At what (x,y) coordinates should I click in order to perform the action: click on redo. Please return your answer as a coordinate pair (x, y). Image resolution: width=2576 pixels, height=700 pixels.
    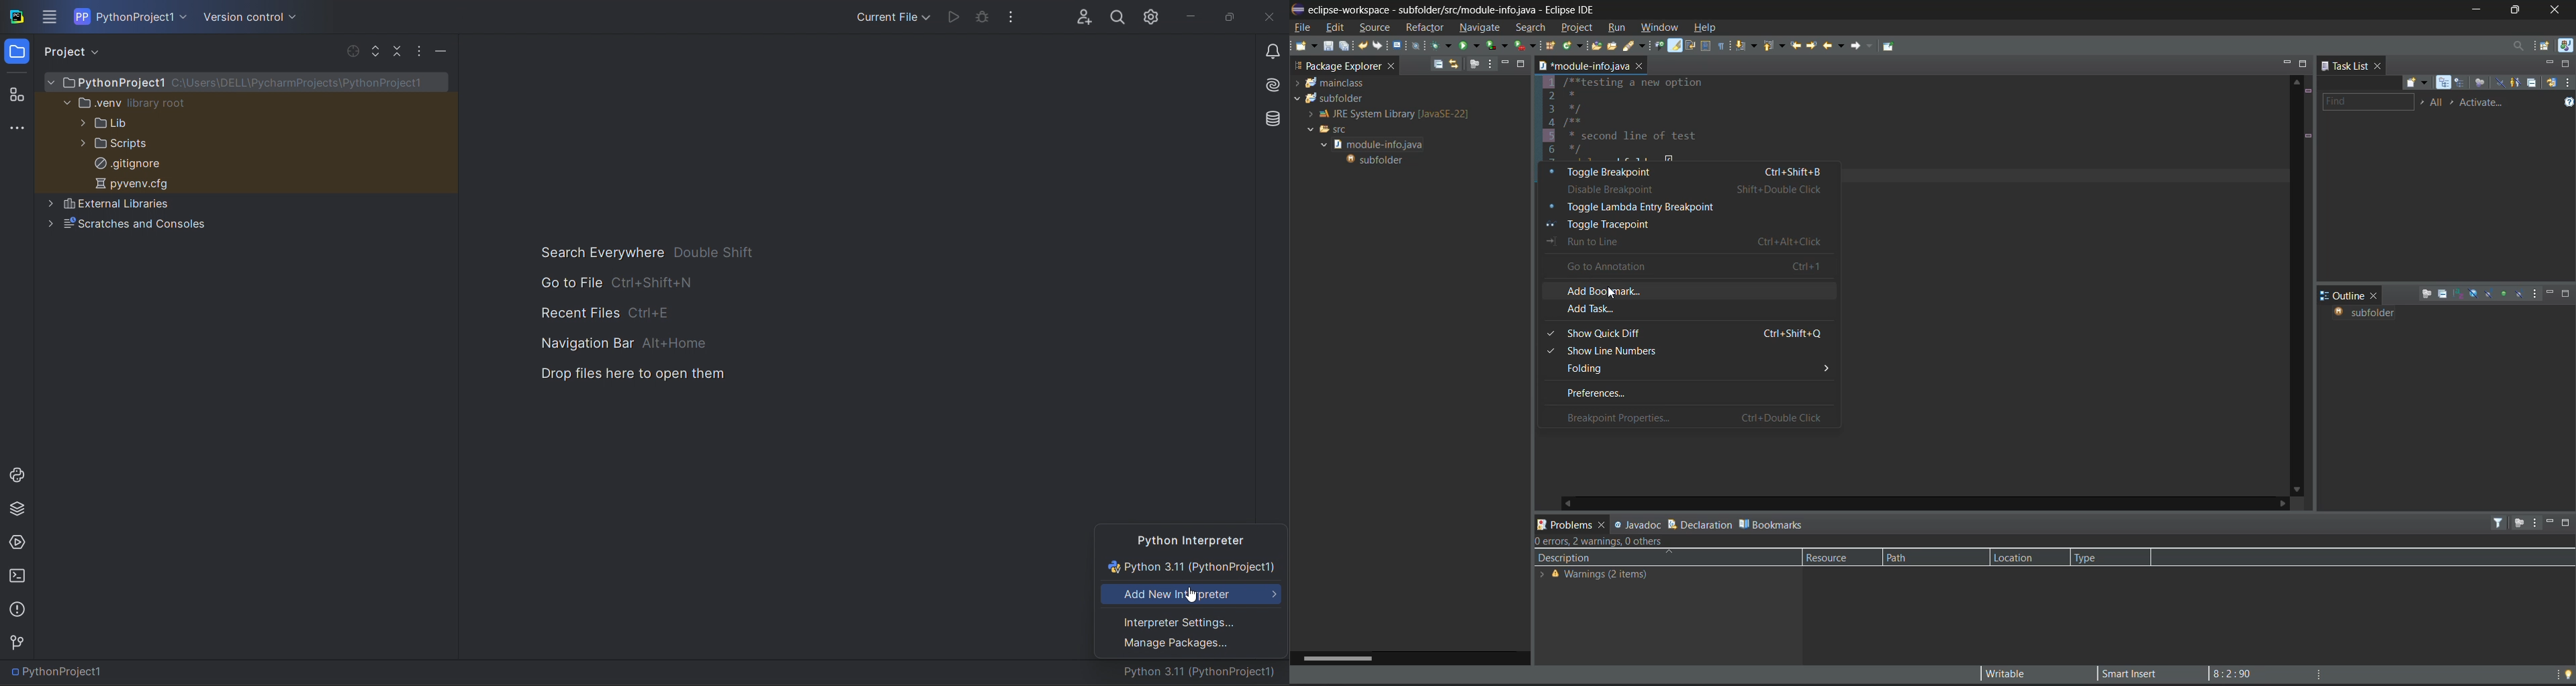
    Looking at the image, I should click on (1380, 46).